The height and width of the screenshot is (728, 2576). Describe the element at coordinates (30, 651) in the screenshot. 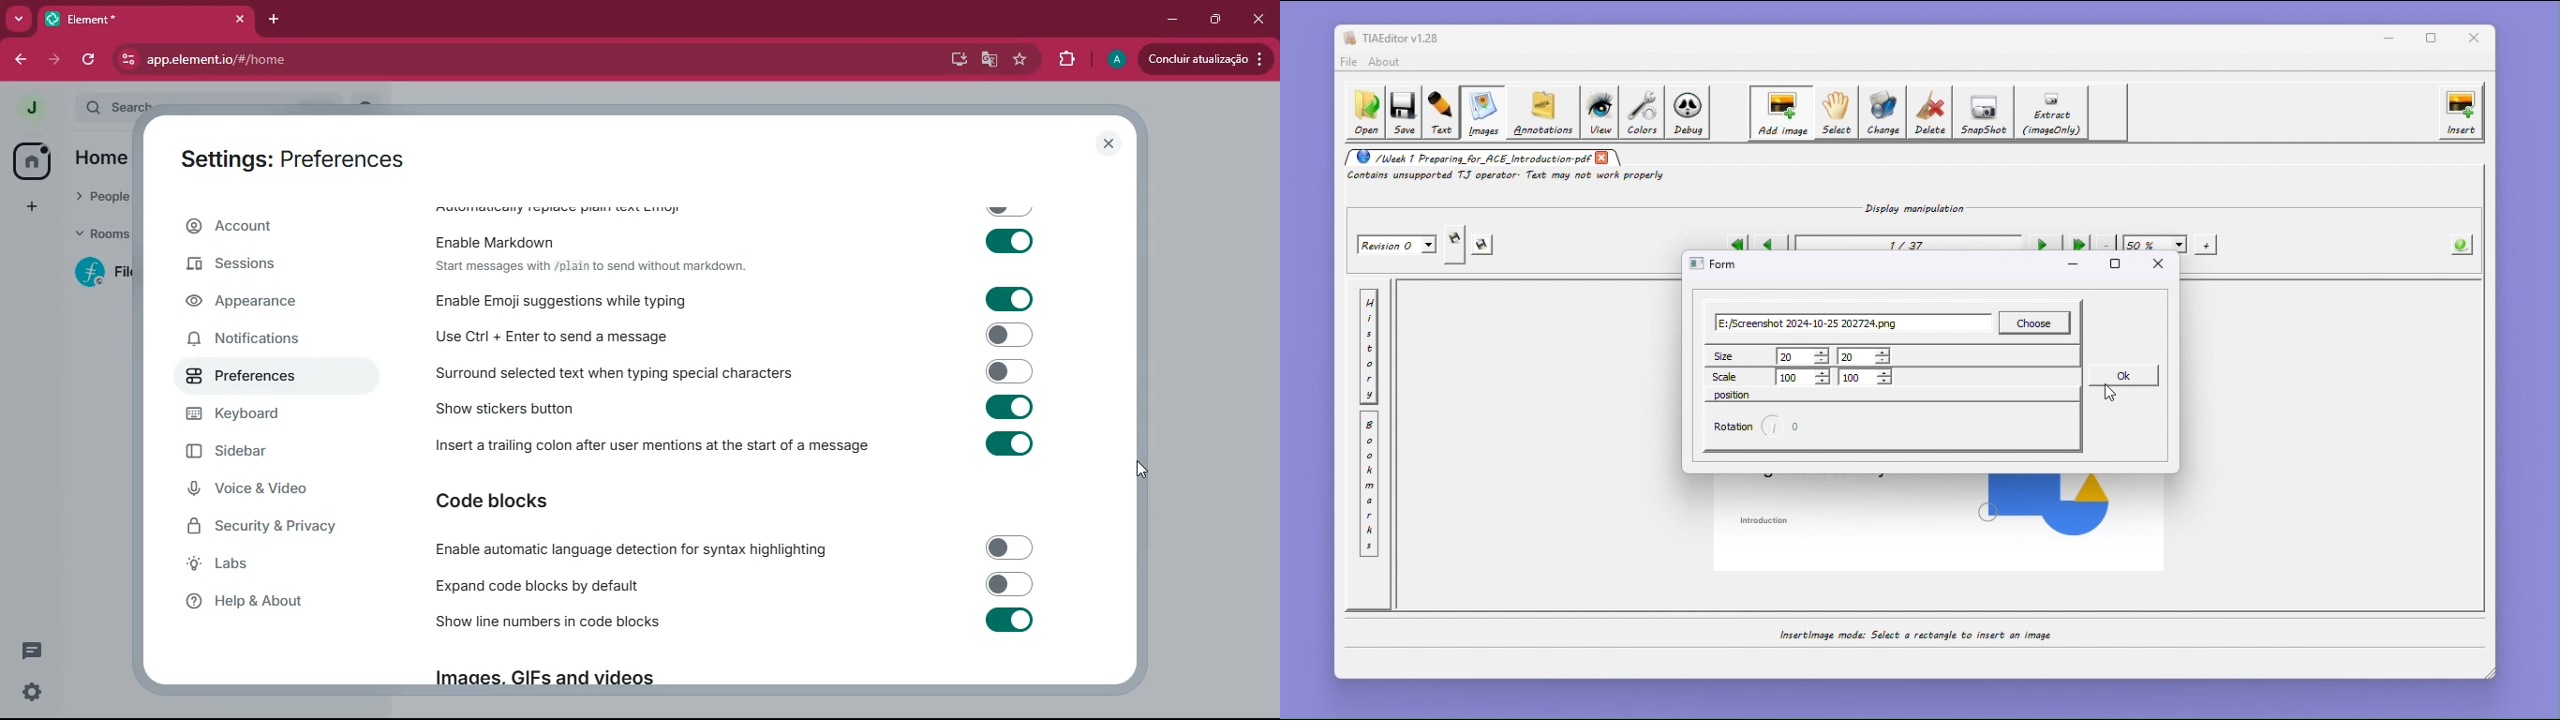

I see `conversation` at that location.